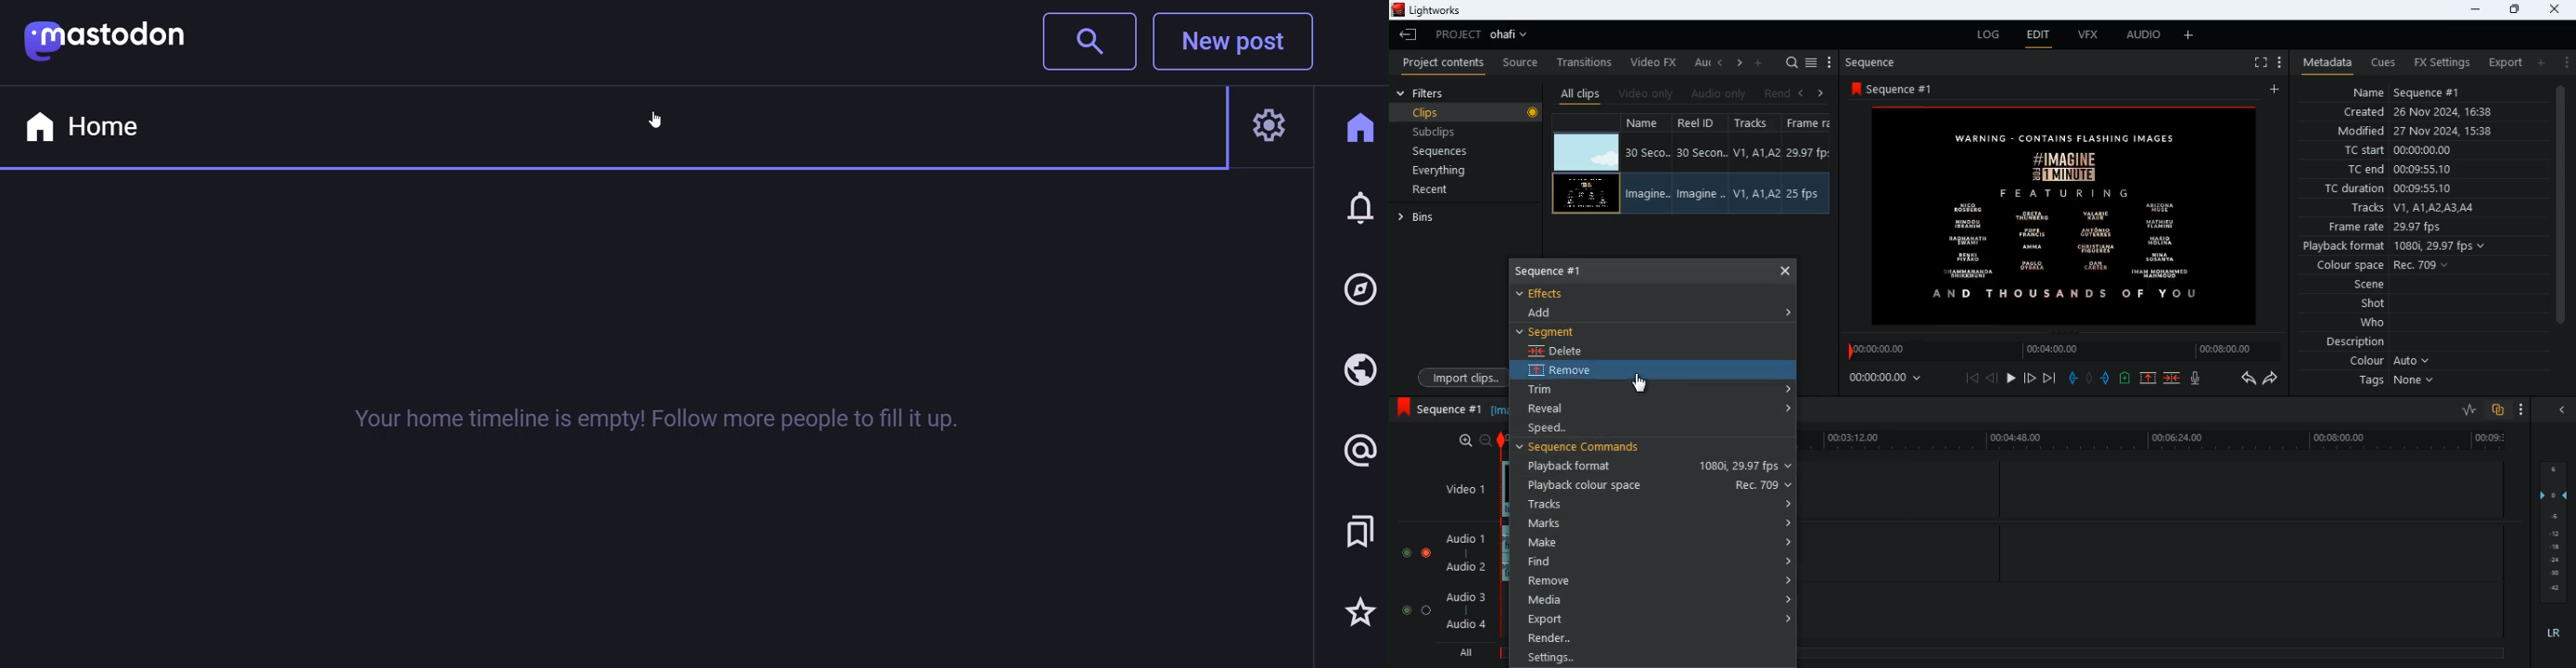 The width and height of the screenshot is (2576, 672). I want to click on select, so click(1813, 61).